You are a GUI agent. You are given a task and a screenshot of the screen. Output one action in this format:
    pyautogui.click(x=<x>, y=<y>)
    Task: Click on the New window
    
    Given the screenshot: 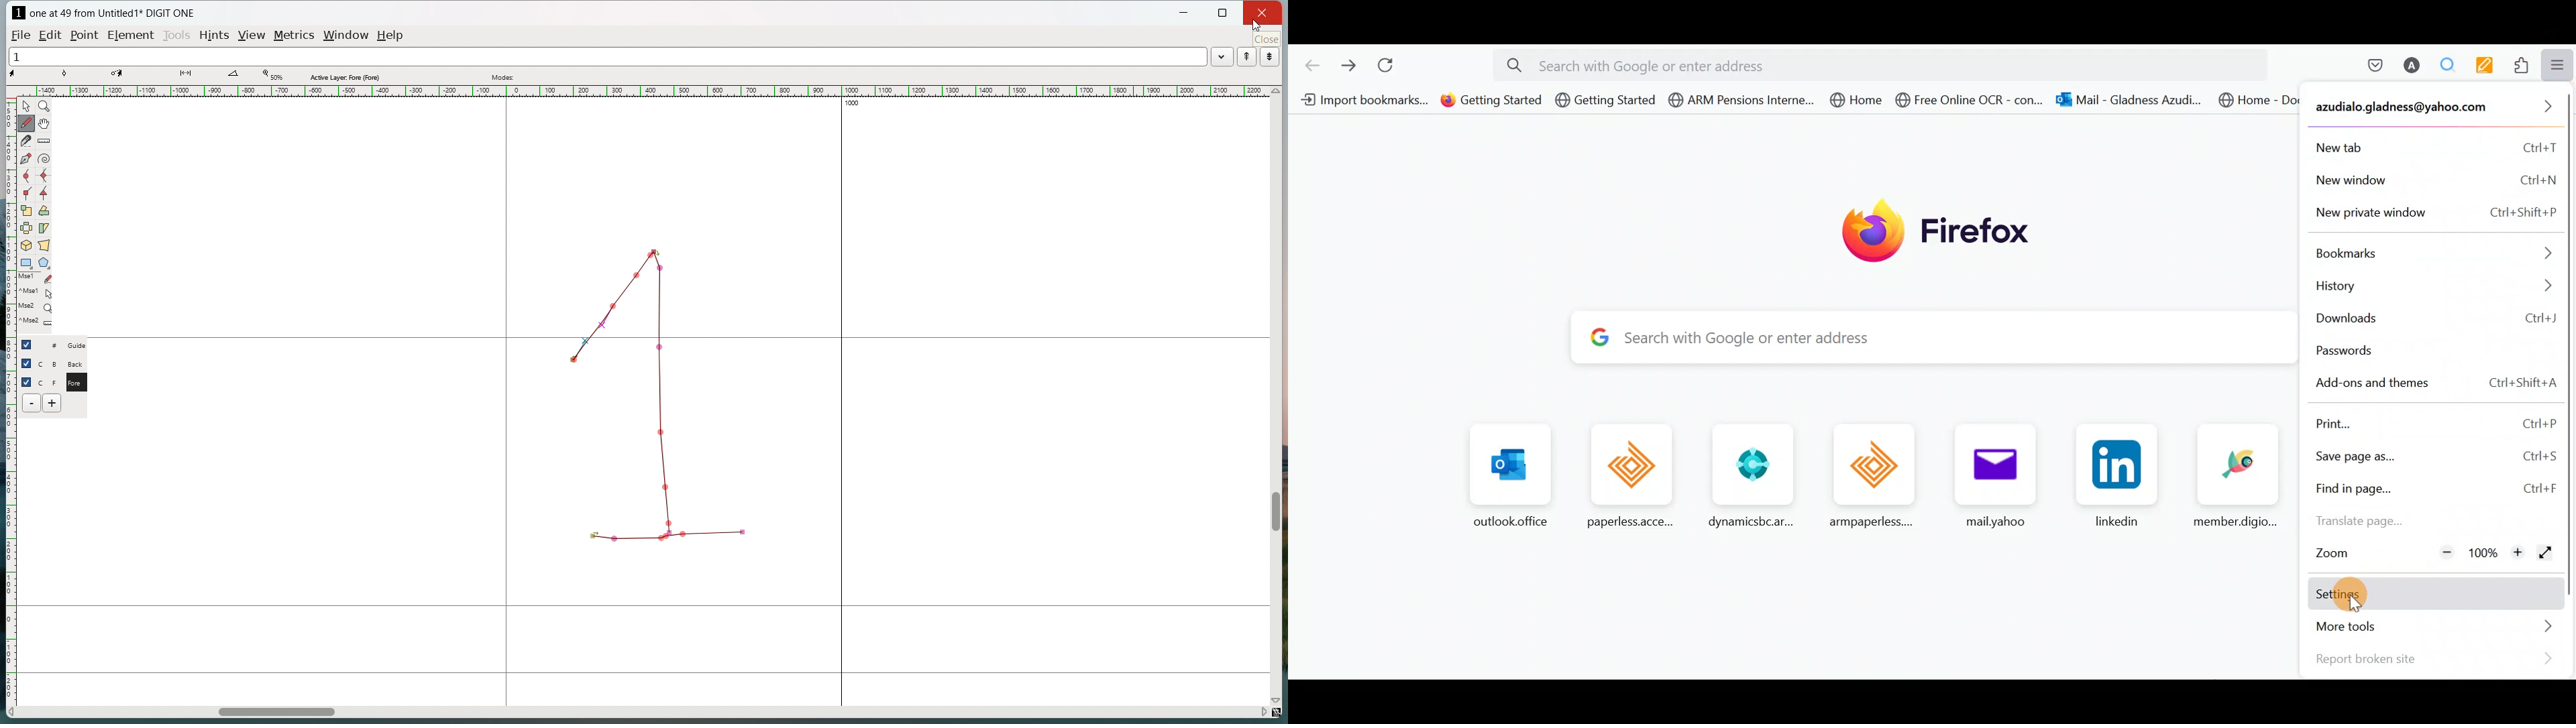 What is the action you would take?
    pyautogui.click(x=2418, y=181)
    